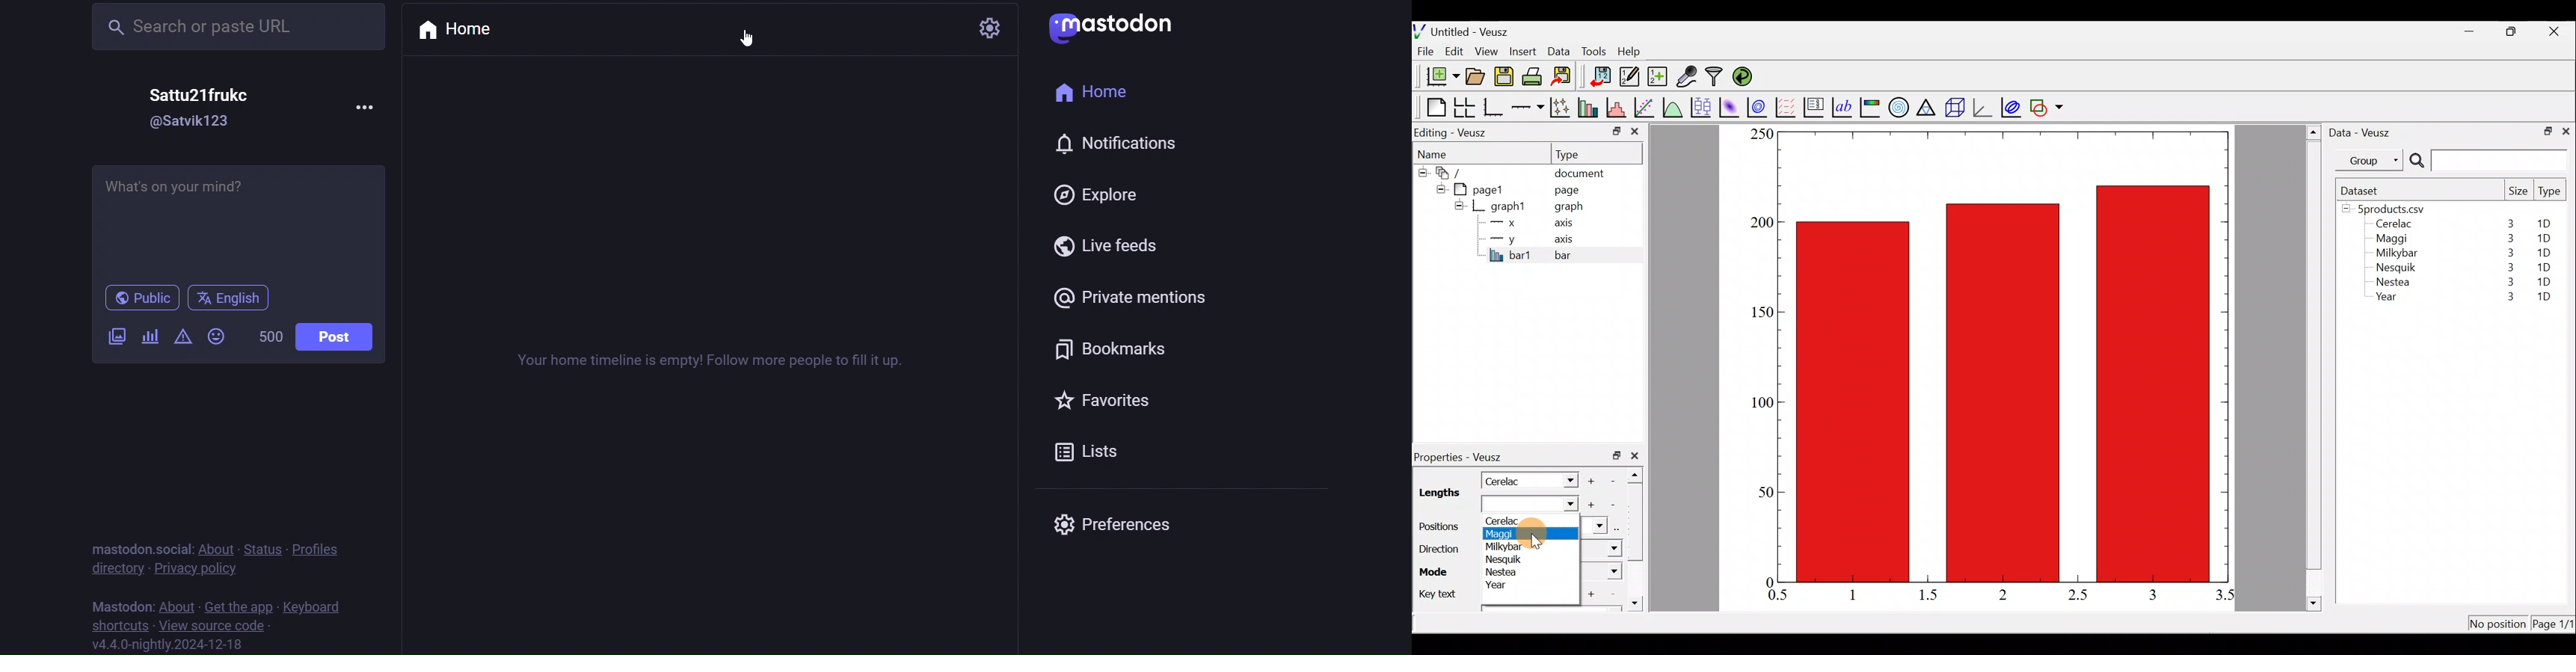 Image resolution: width=2576 pixels, height=672 pixels. Describe the element at coordinates (1603, 572) in the screenshot. I see `mode dropdown` at that location.